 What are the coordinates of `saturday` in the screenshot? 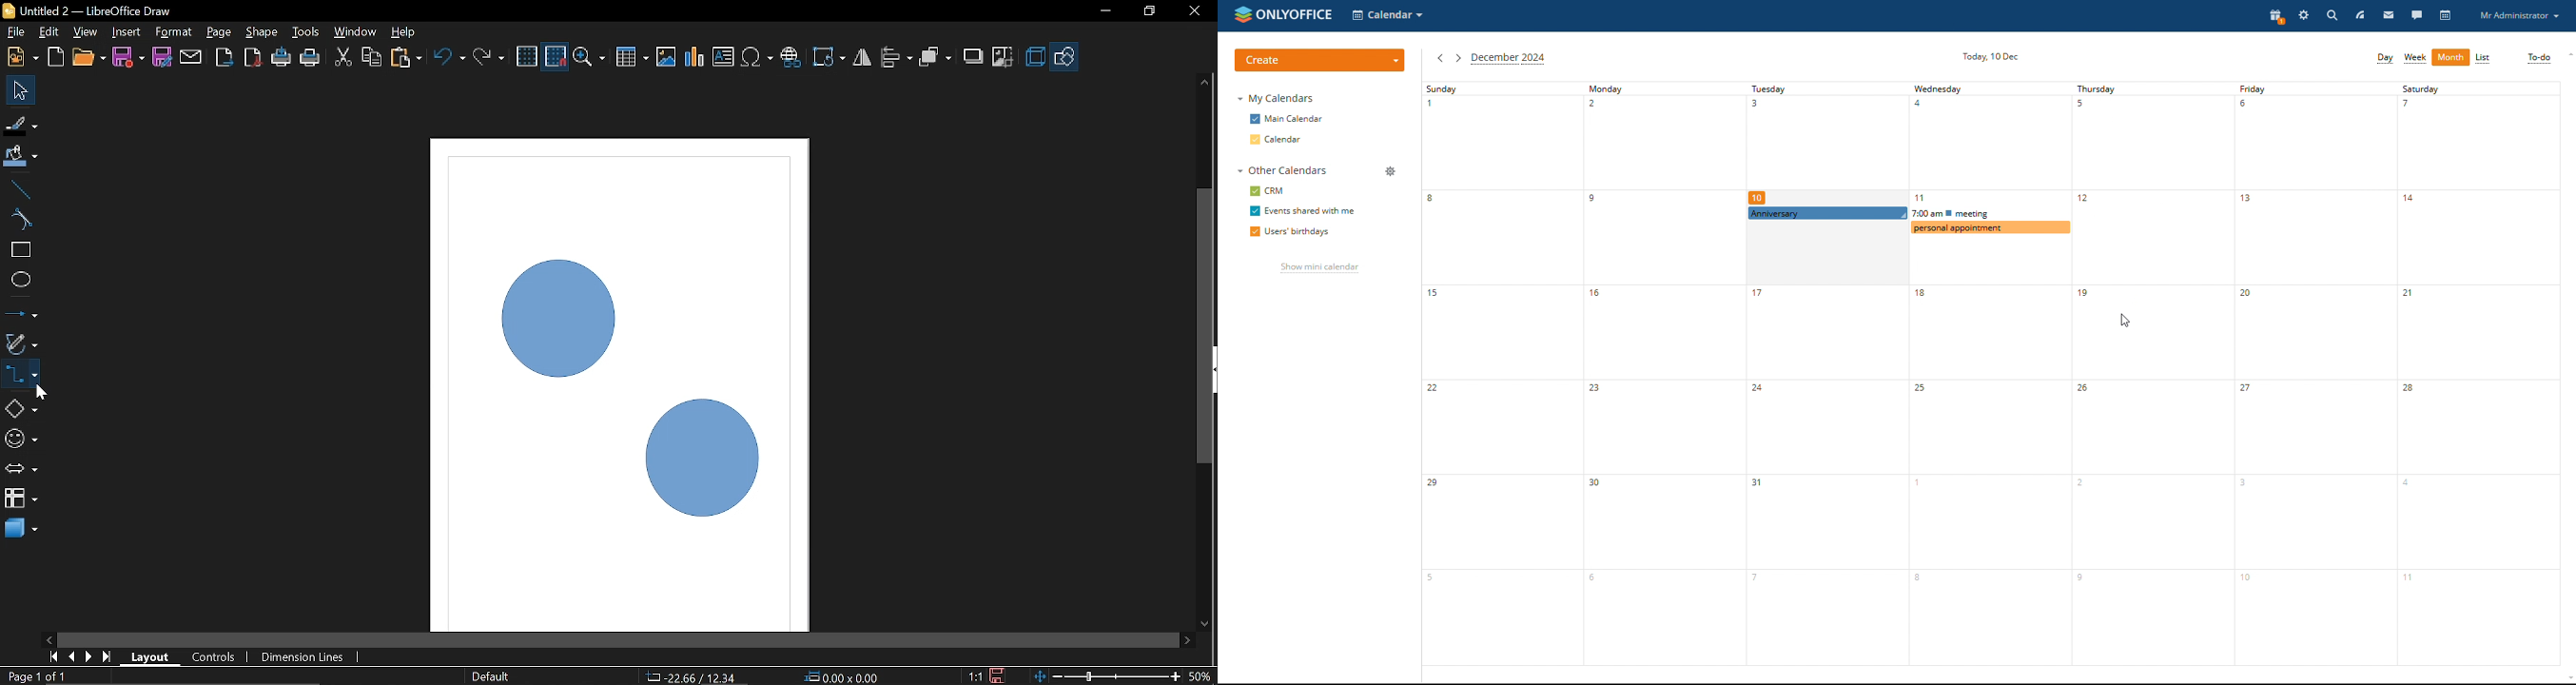 It's located at (2478, 374).